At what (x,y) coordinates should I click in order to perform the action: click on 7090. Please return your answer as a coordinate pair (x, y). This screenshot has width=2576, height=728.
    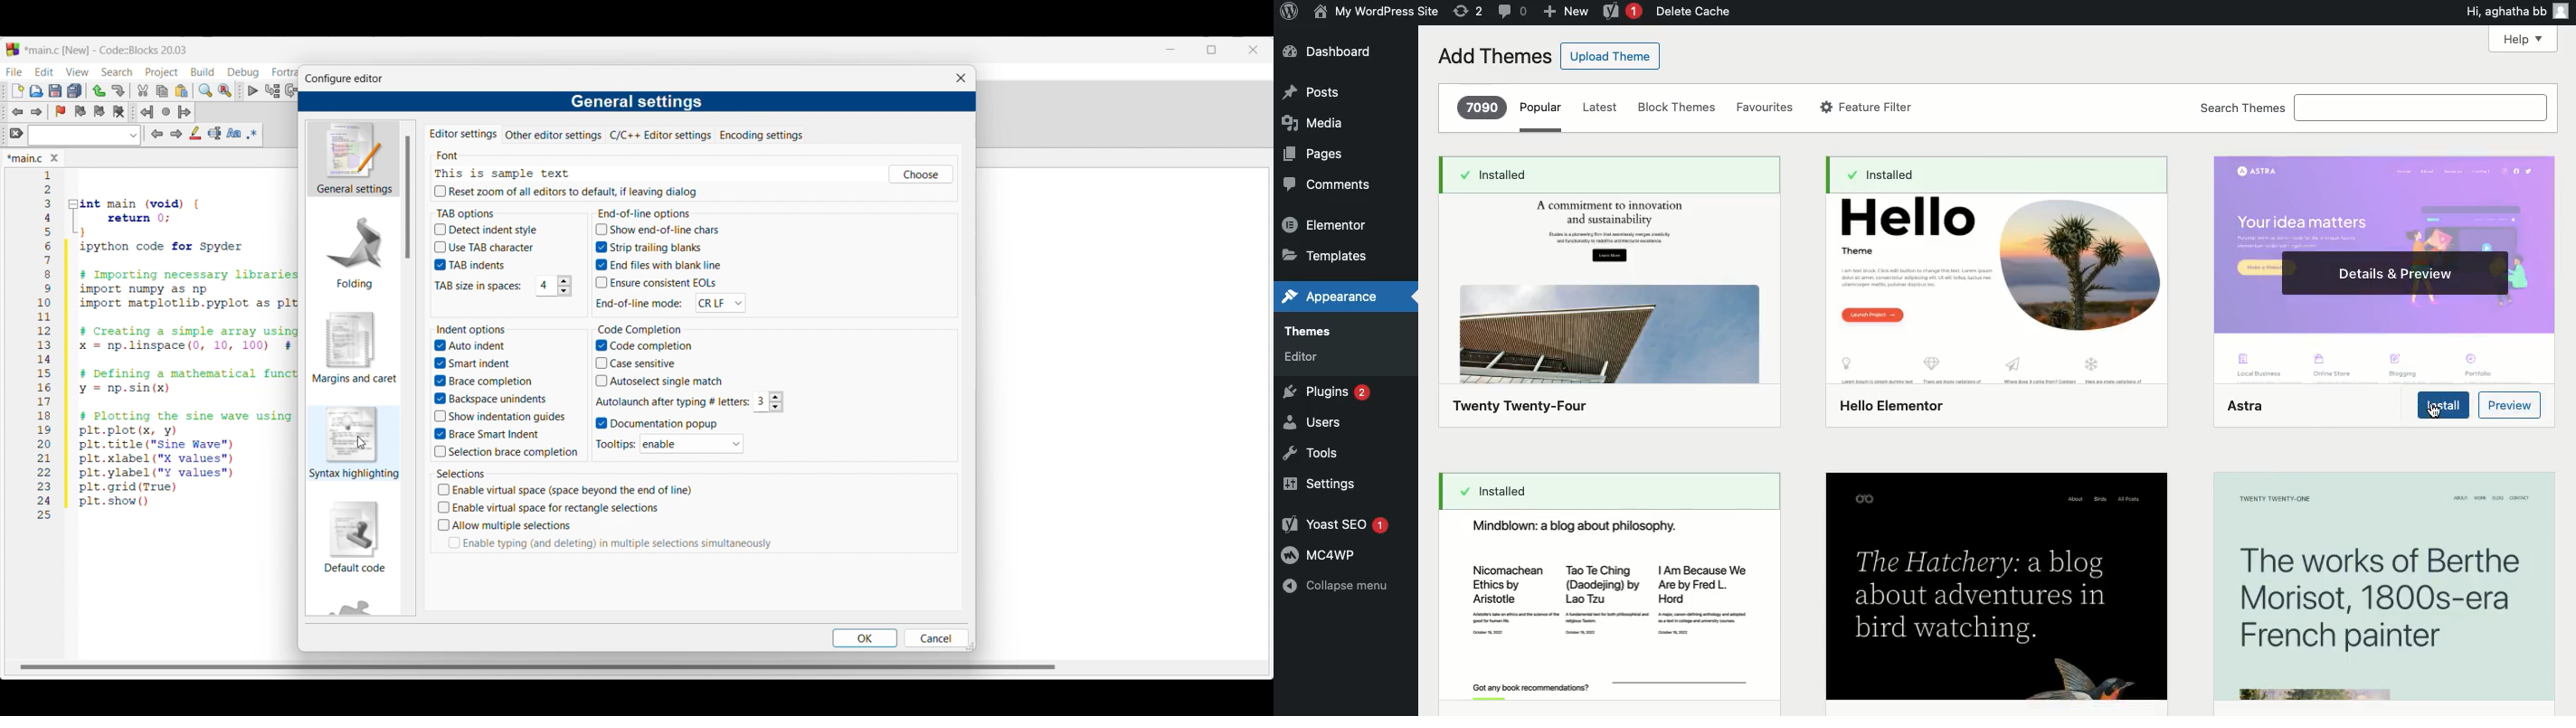
    Looking at the image, I should click on (1482, 108).